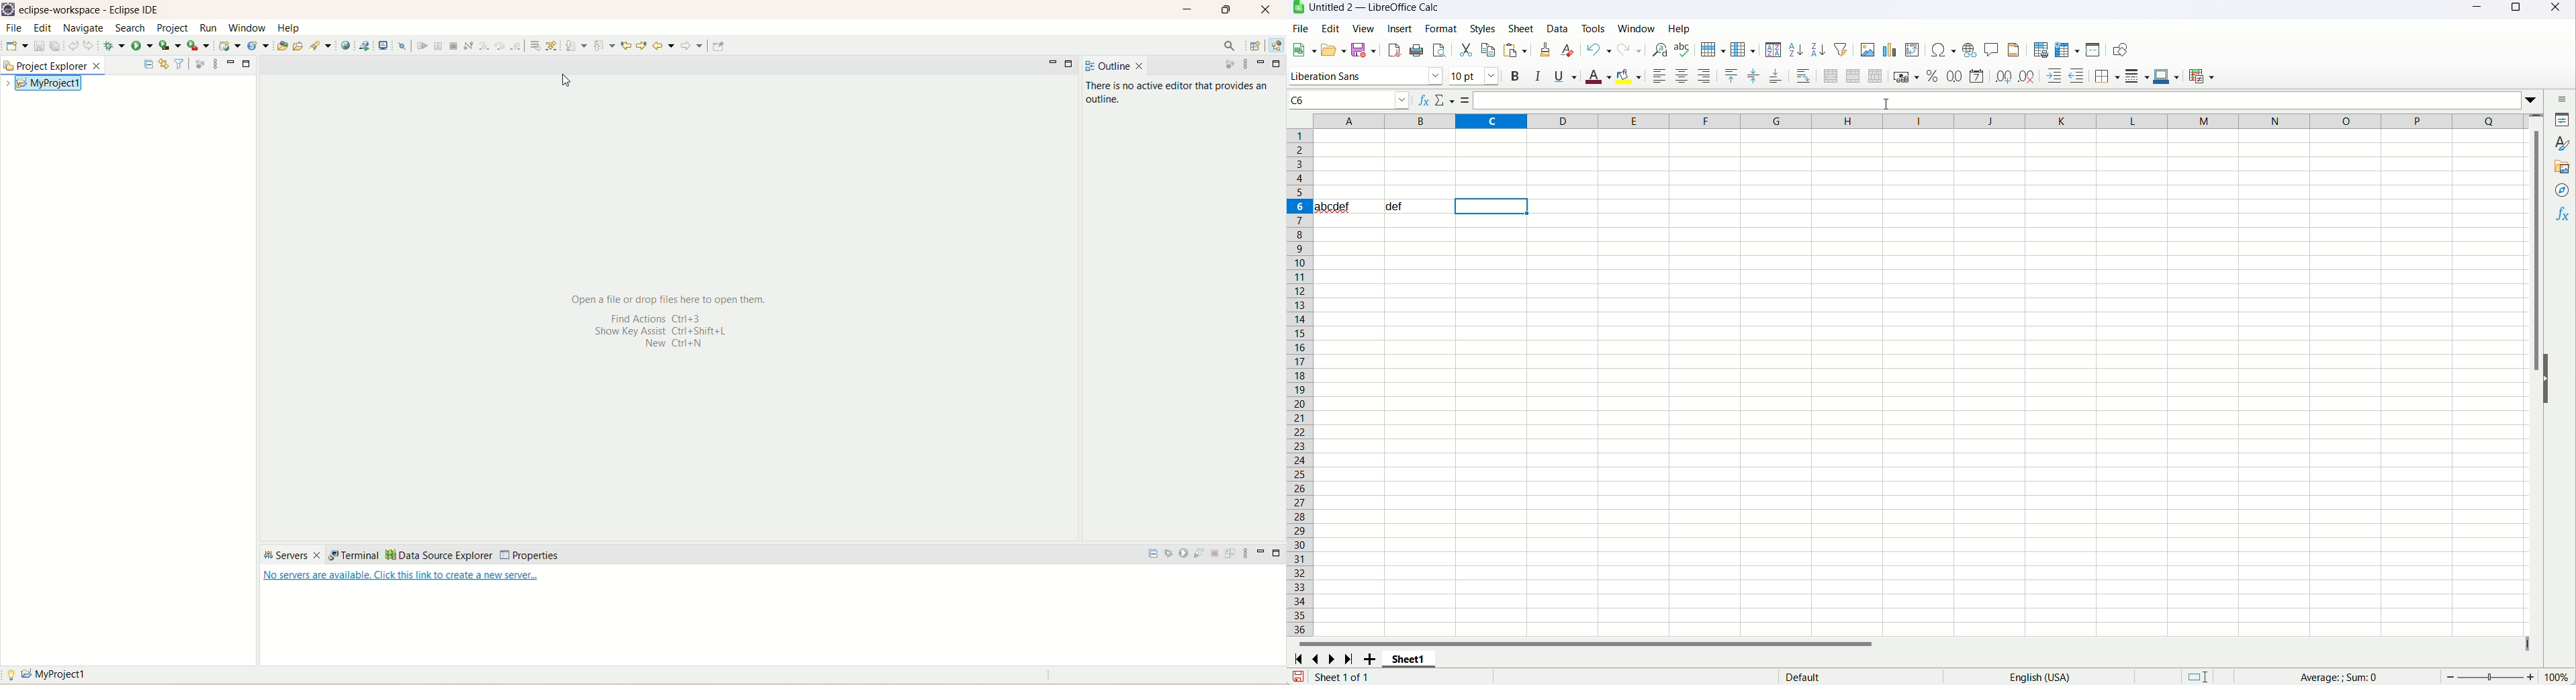  What do you see at coordinates (1260, 556) in the screenshot?
I see `minimize` at bounding box center [1260, 556].